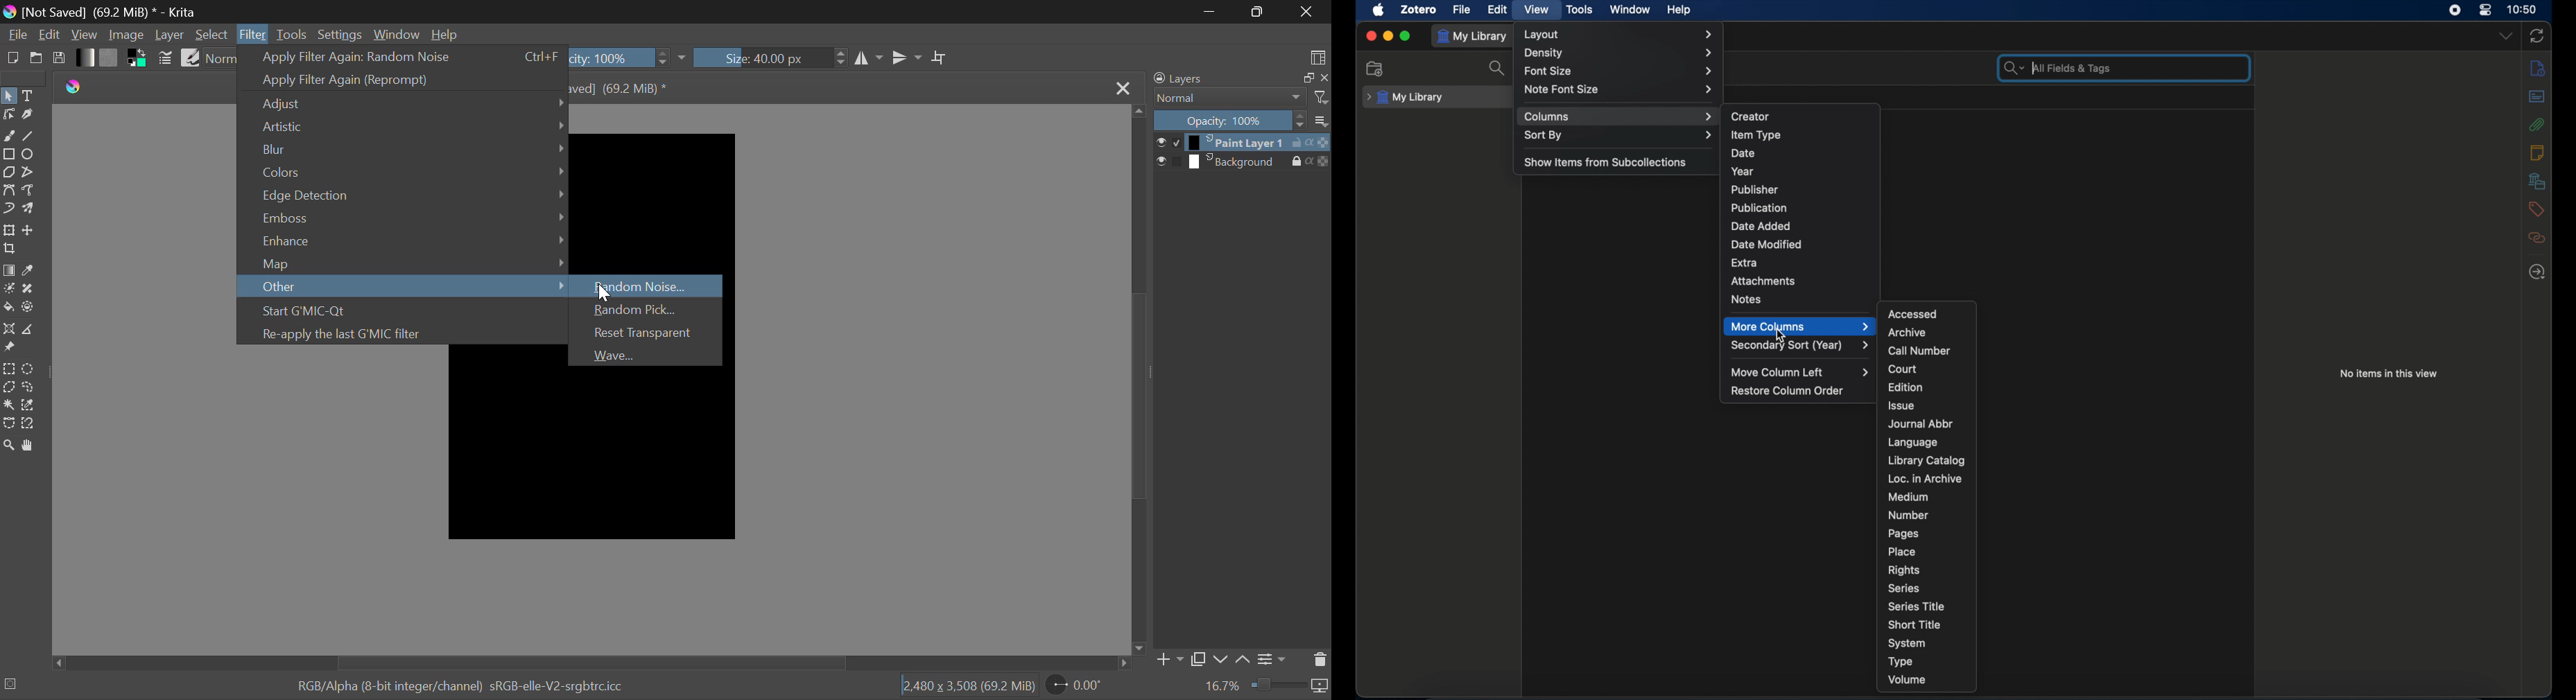 The image size is (2576, 700). What do you see at coordinates (1745, 262) in the screenshot?
I see `extra` at bounding box center [1745, 262].